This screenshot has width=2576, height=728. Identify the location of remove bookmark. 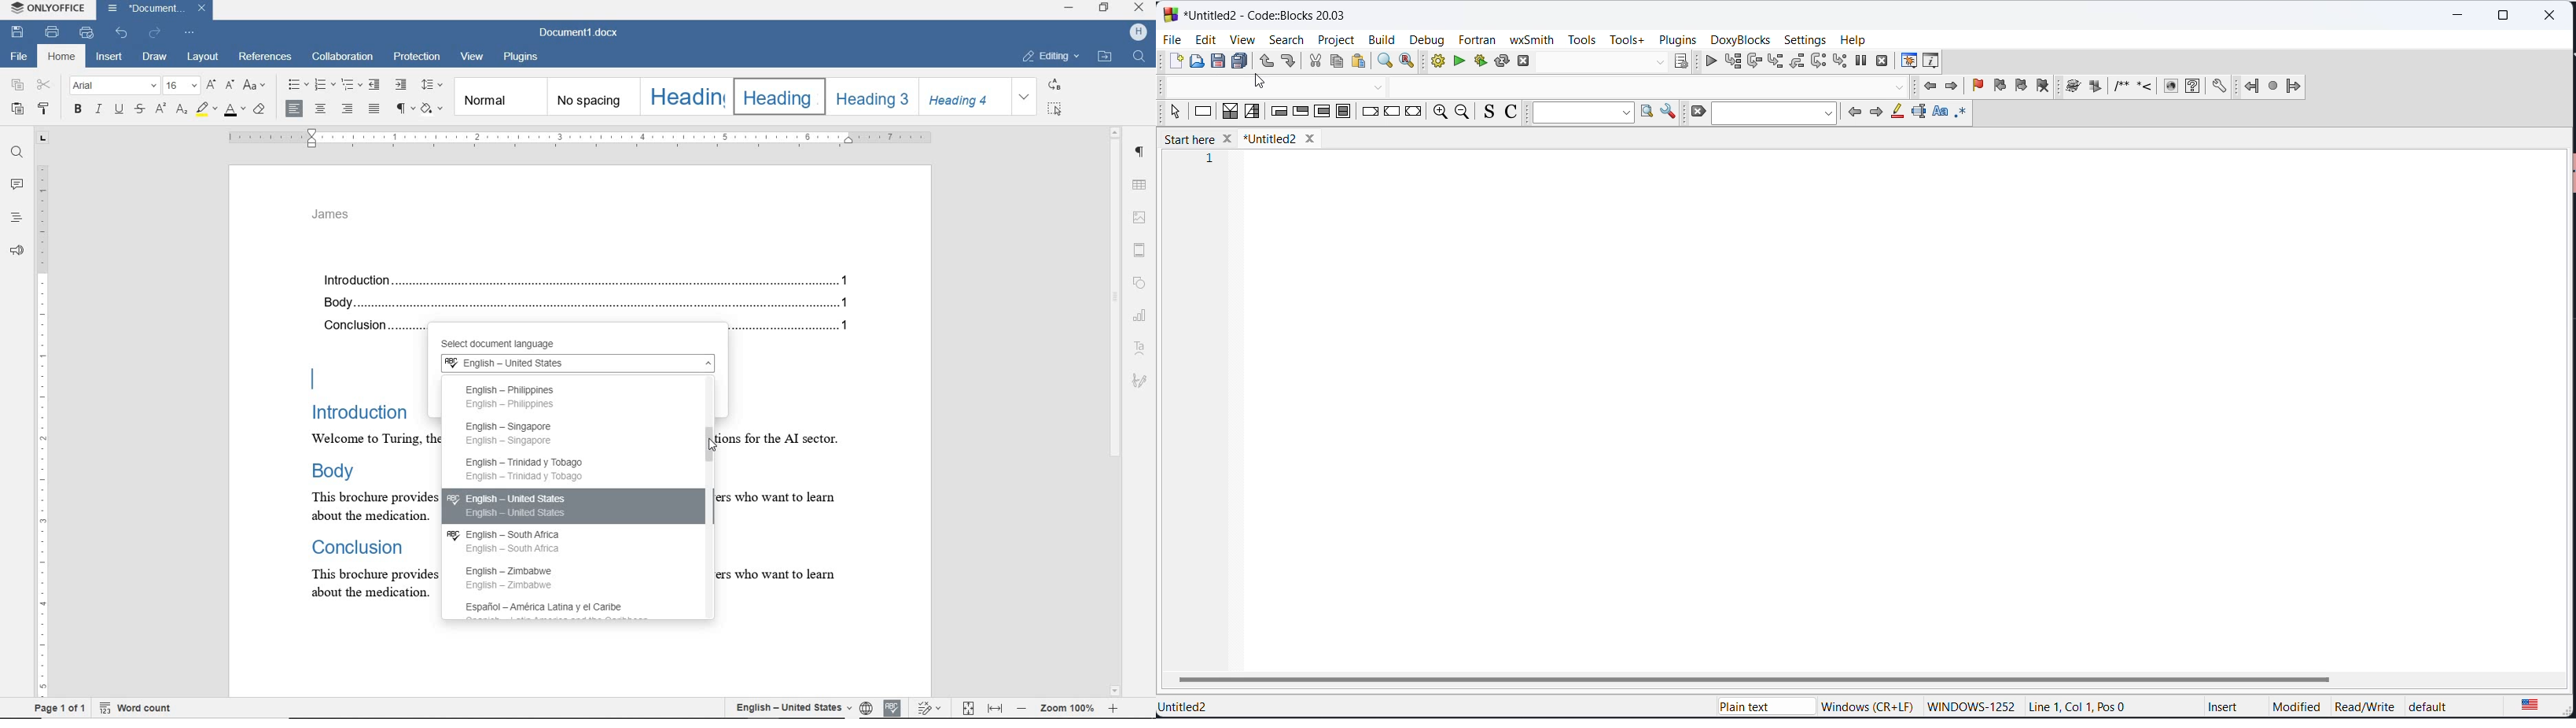
(2046, 87).